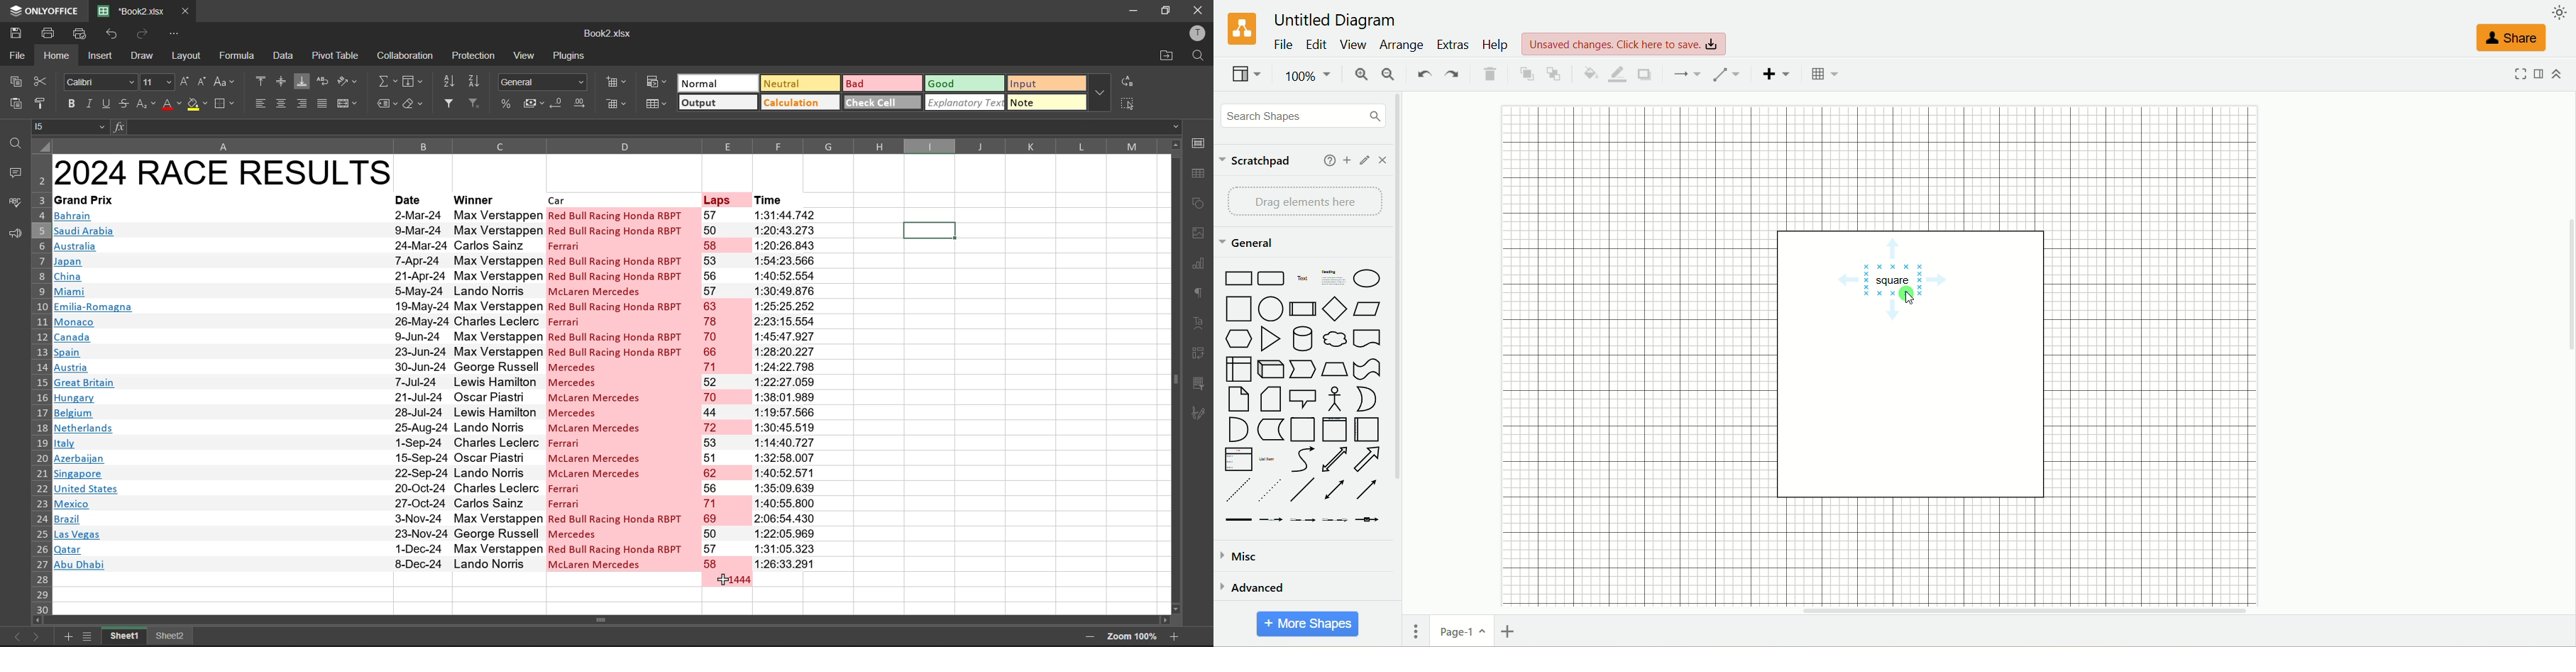 Image resolution: width=2576 pixels, height=672 pixels. What do you see at coordinates (1042, 103) in the screenshot?
I see `note` at bounding box center [1042, 103].